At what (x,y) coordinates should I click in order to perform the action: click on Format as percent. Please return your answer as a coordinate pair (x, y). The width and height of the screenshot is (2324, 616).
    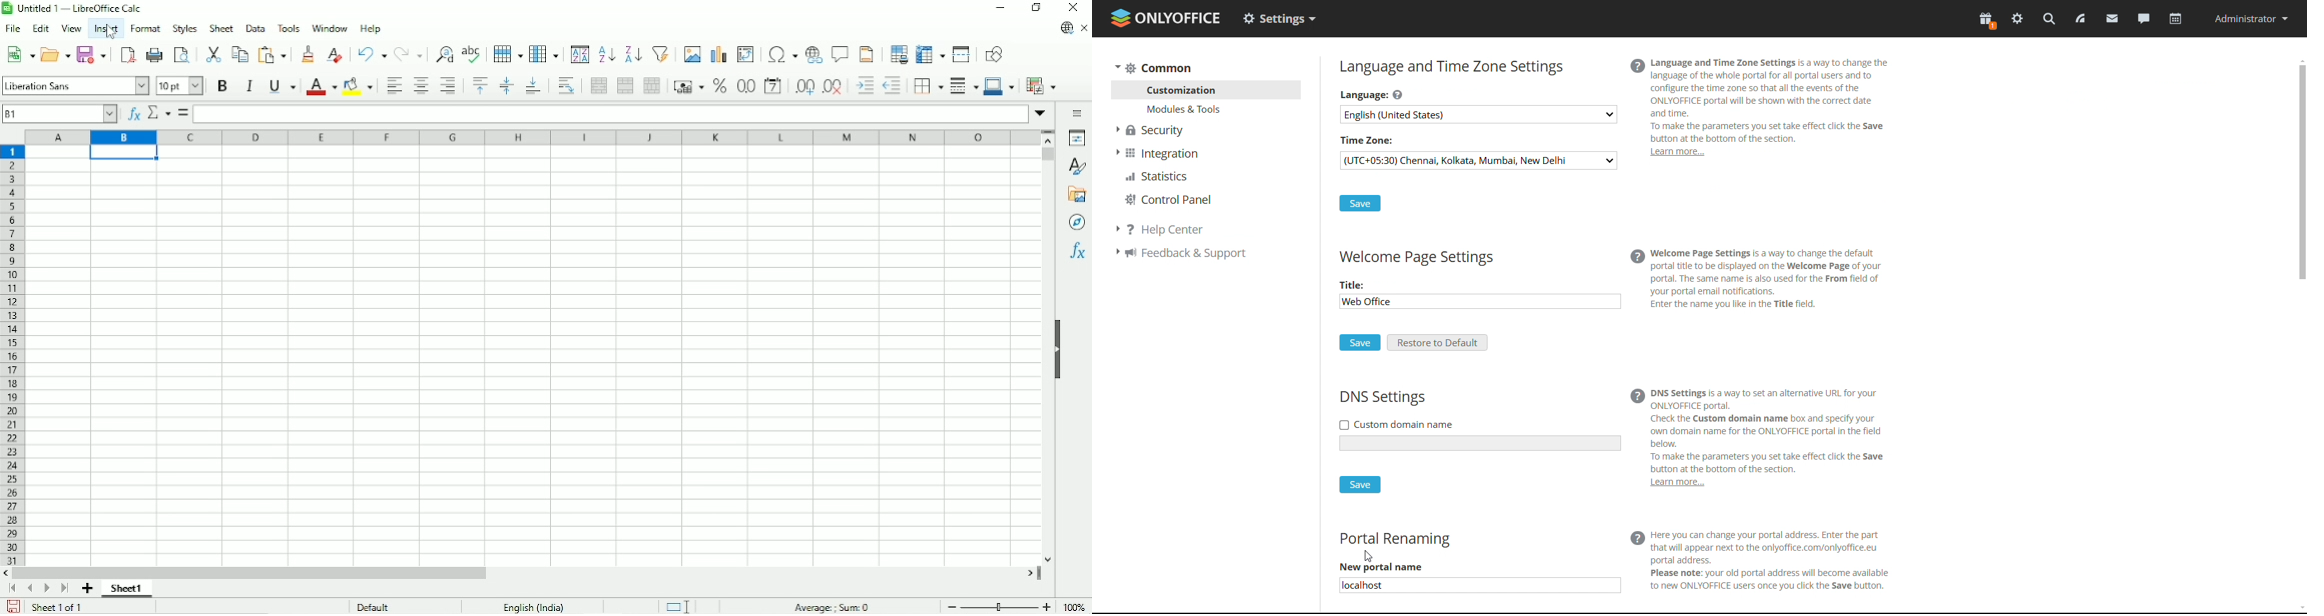
    Looking at the image, I should click on (719, 86).